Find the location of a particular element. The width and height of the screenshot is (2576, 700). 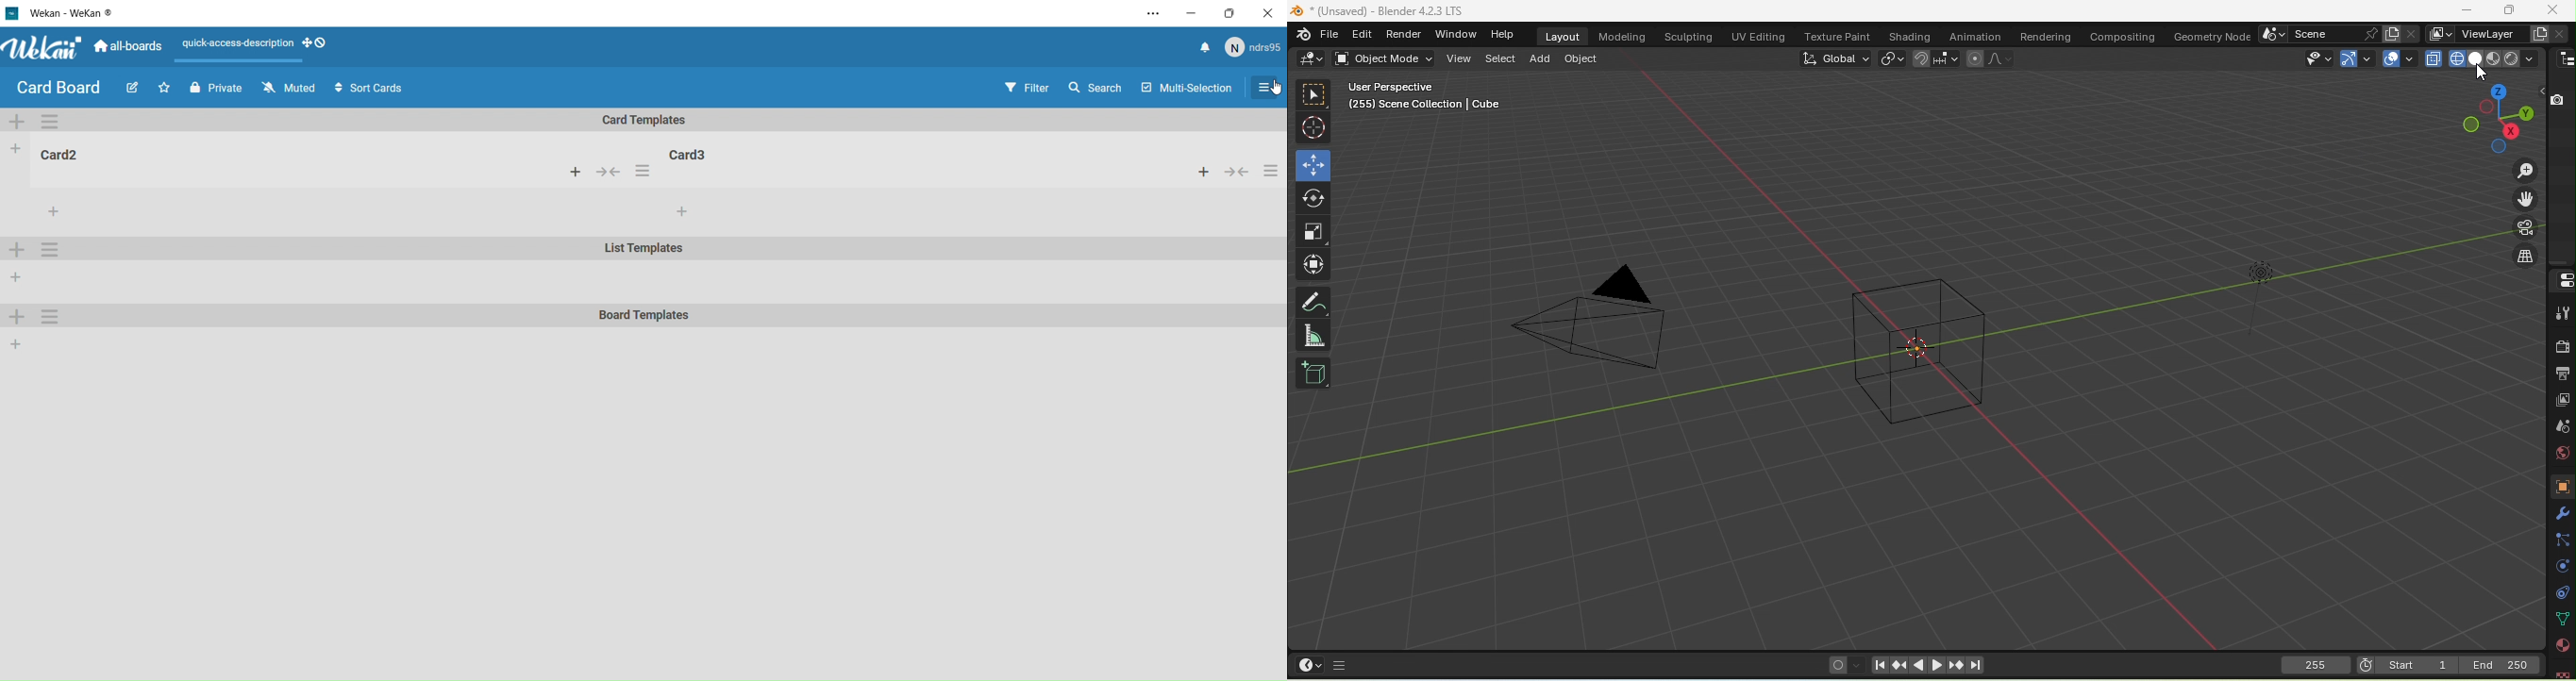

Add is located at coordinates (1539, 58).